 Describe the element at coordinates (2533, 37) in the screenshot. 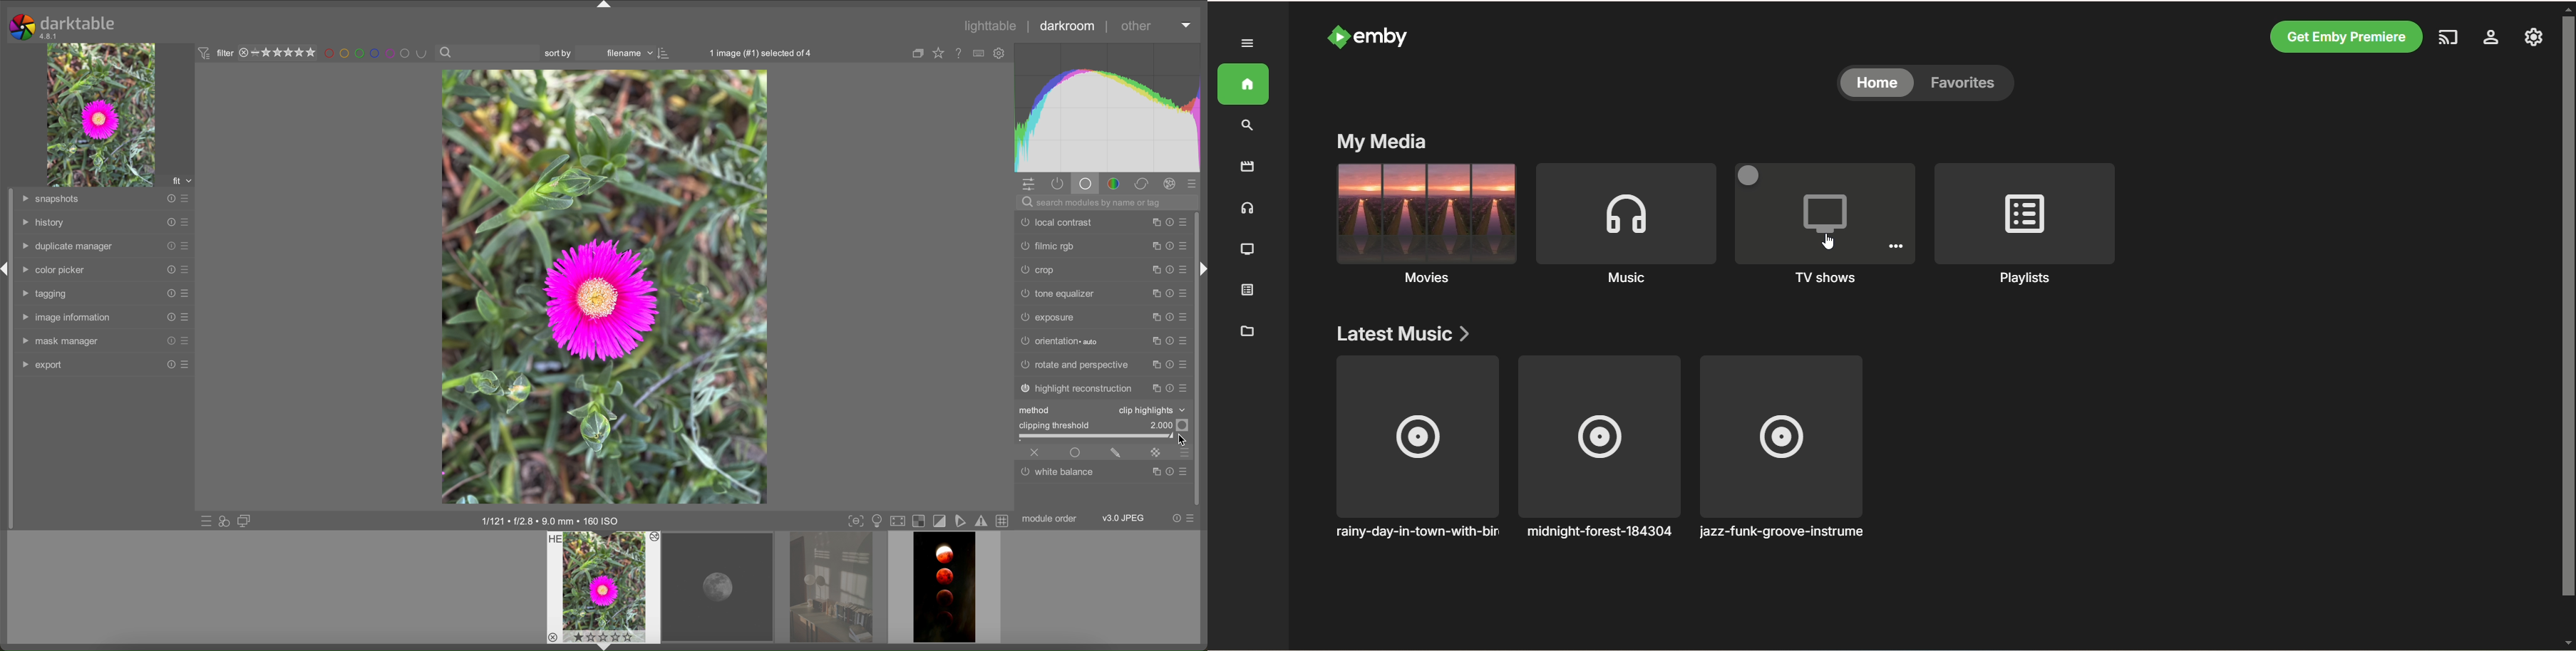

I see `manage emby server` at that location.